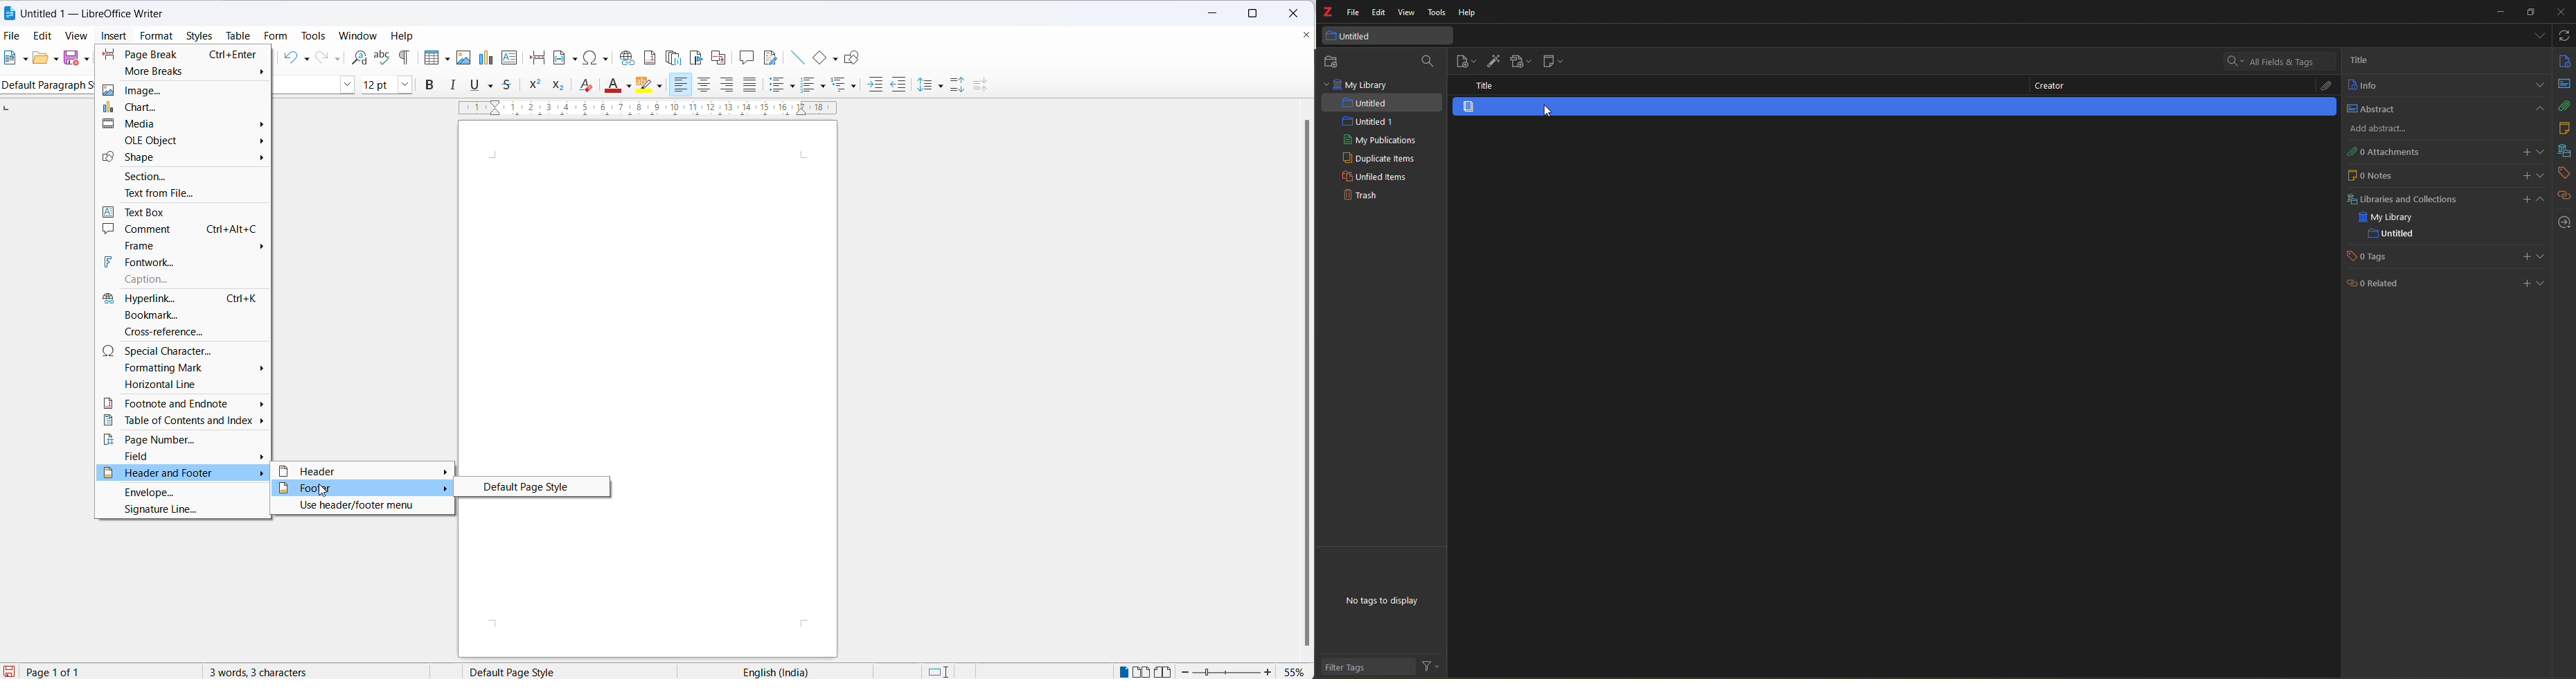 Image resolution: width=2576 pixels, height=700 pixels. Describe the element at coordinates (792, 670) in the screenshot. I see `text language` at that location.